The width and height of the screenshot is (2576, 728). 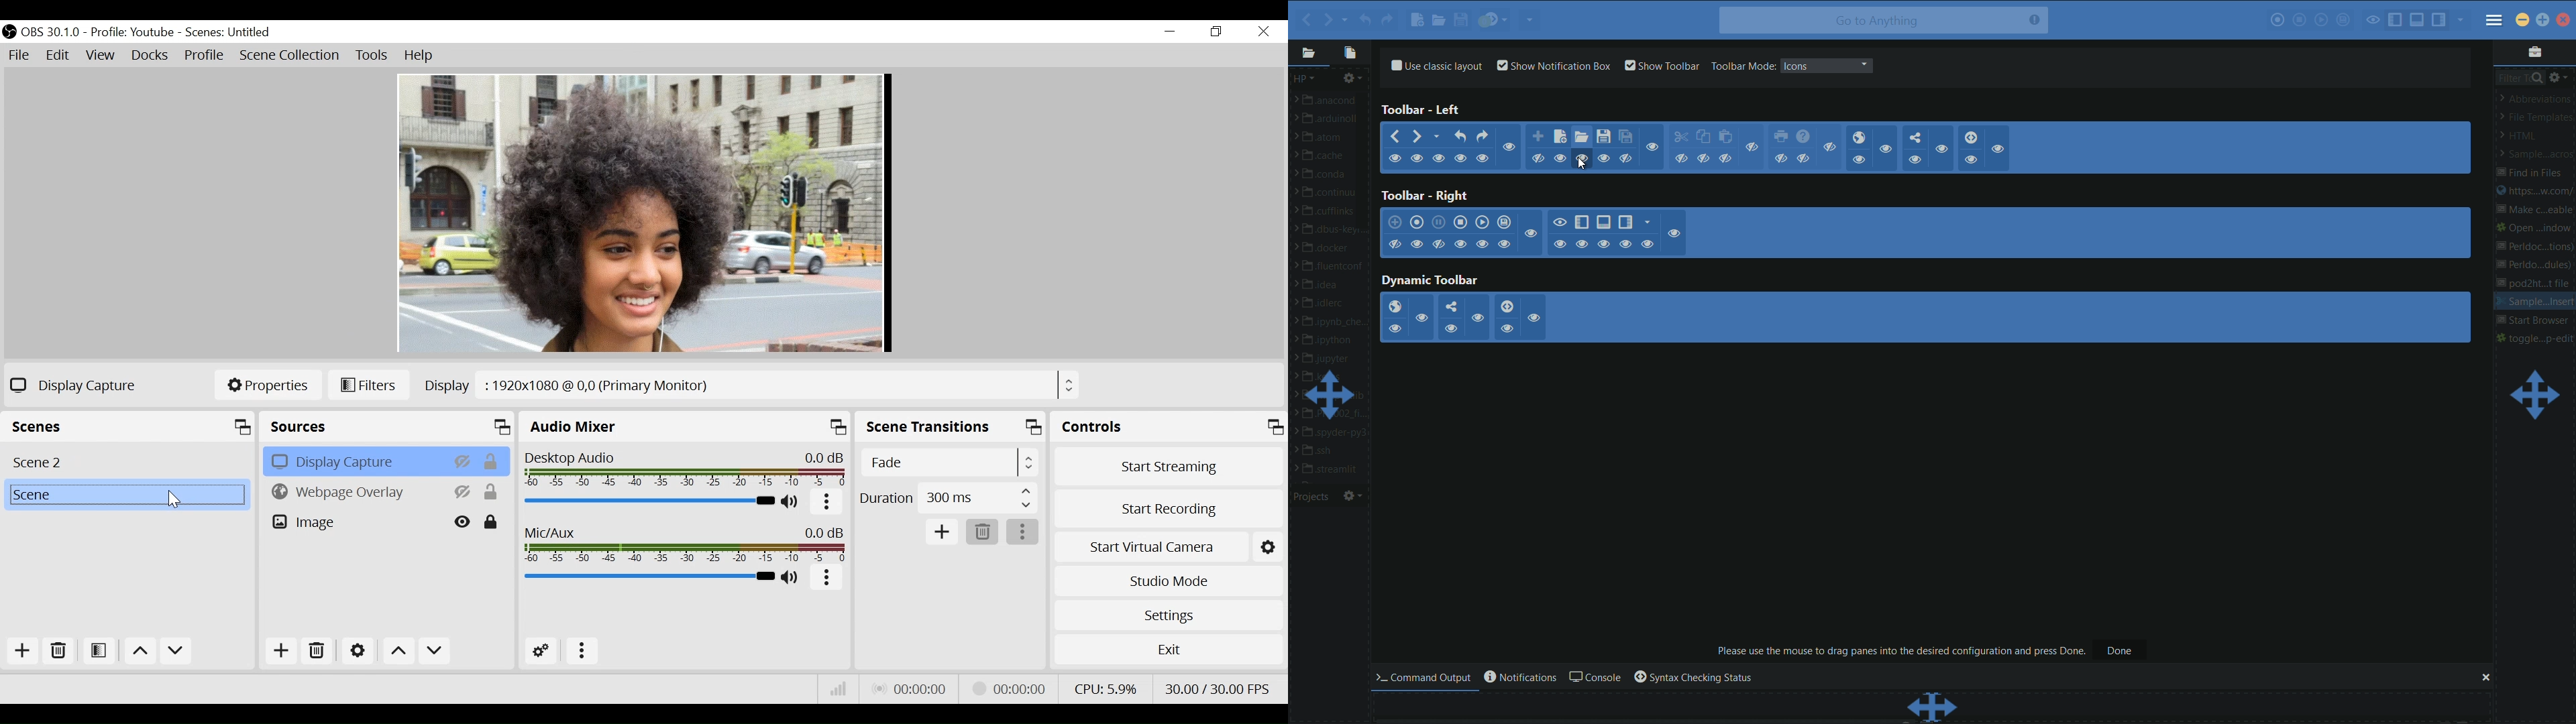 What do you see at coordinates (1263, 31) in the screenshot?
I see `Close` at bounding box center [1263, 31].